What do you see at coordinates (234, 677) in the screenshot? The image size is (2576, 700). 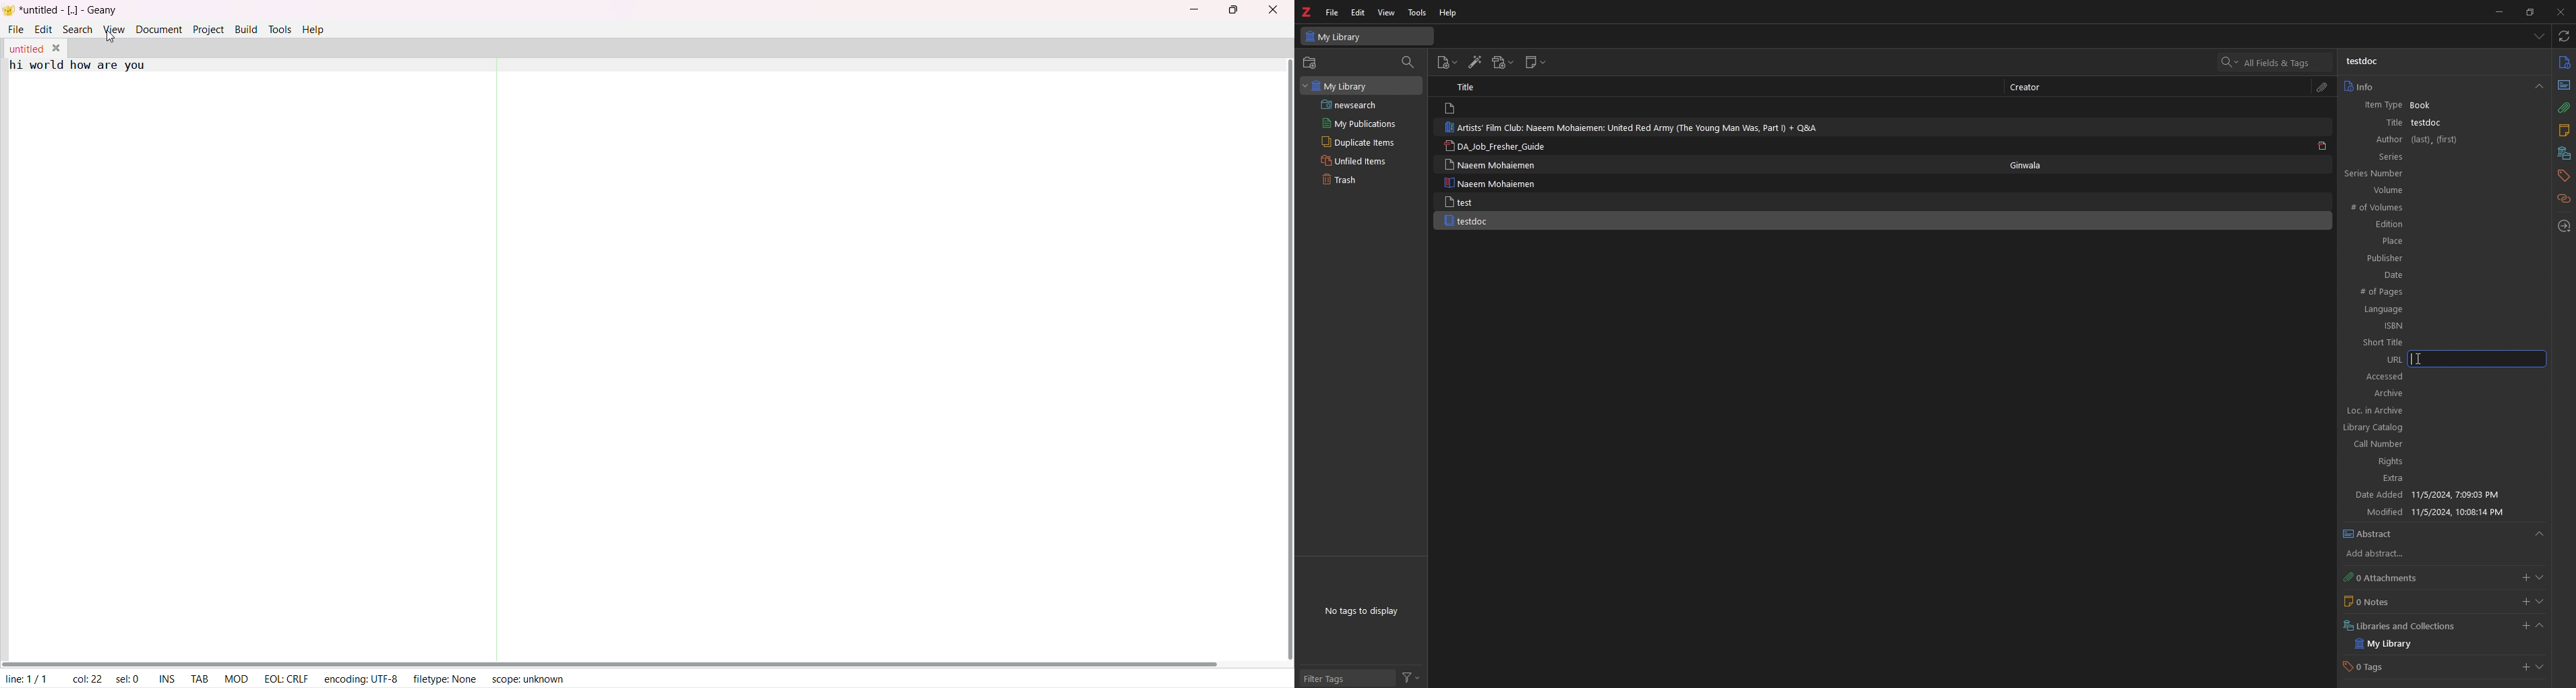 I see `mod` at bounding box center [234, 677].